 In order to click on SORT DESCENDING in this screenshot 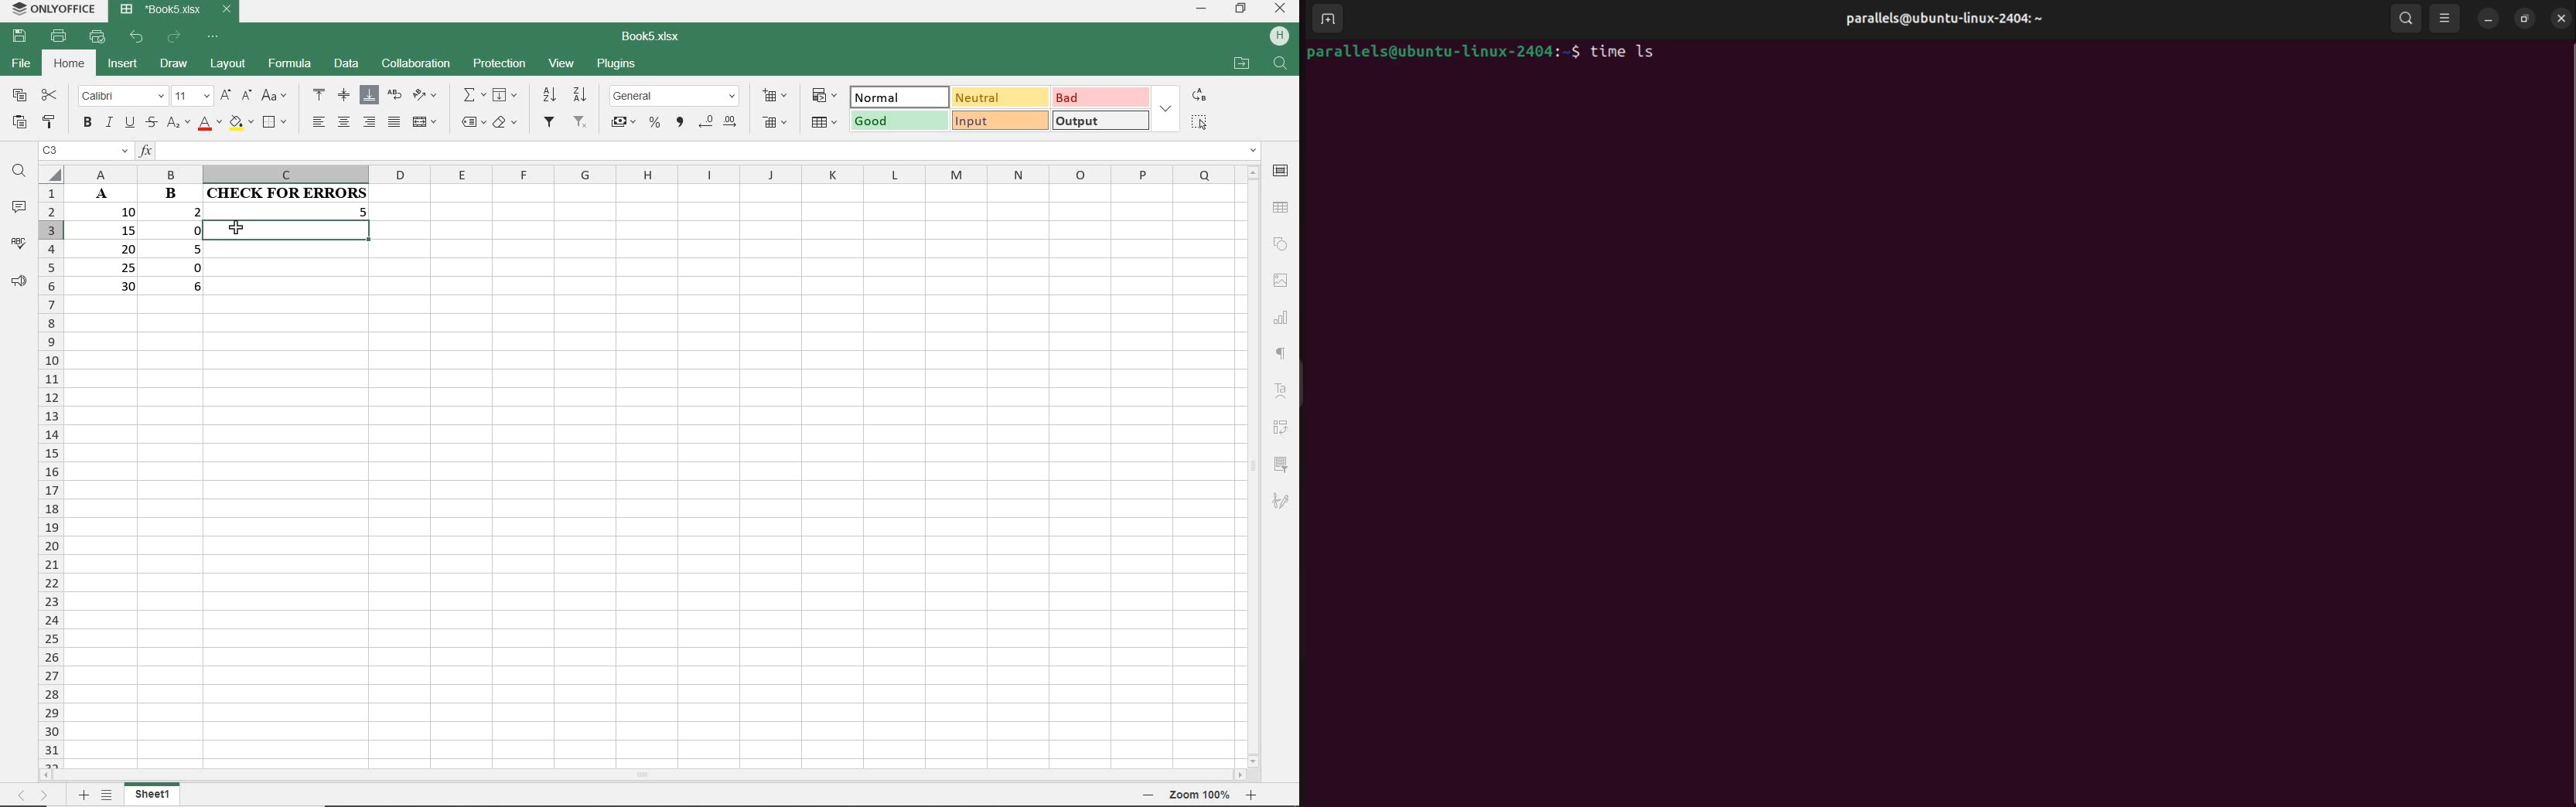, I will do `click(582, 94)`.